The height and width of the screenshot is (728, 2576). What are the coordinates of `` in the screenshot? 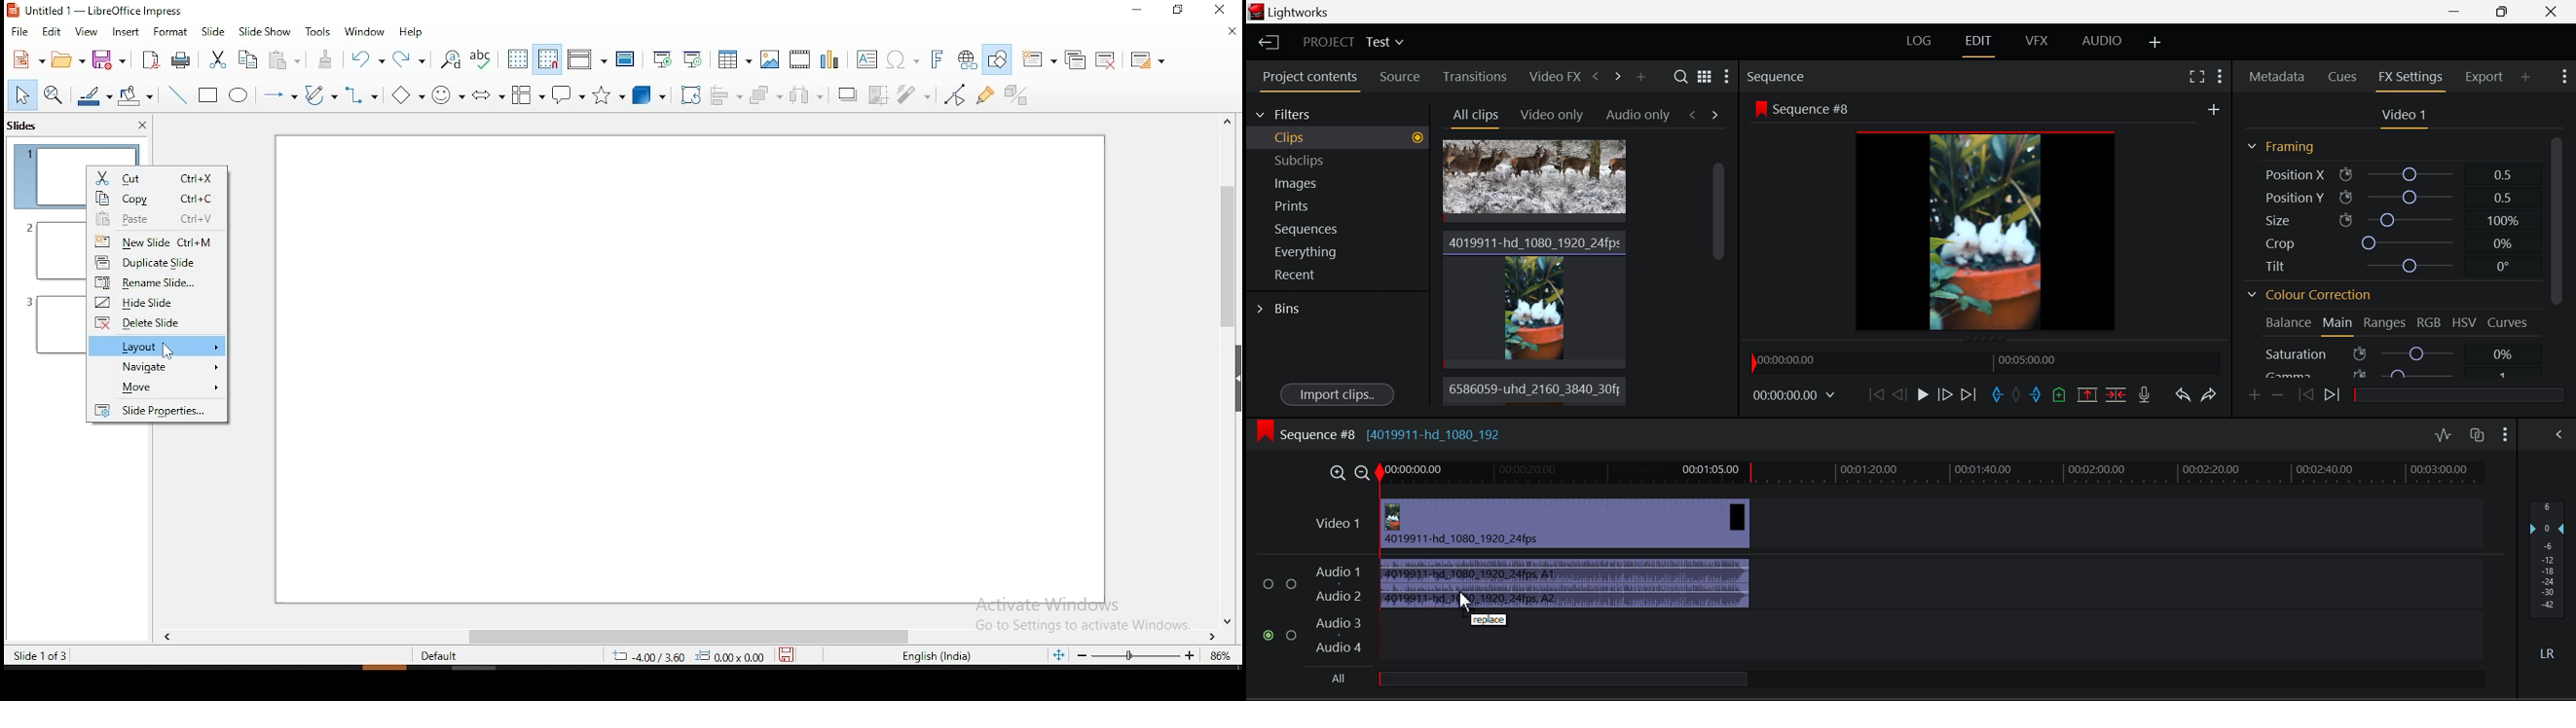 It's located at (208, 97).